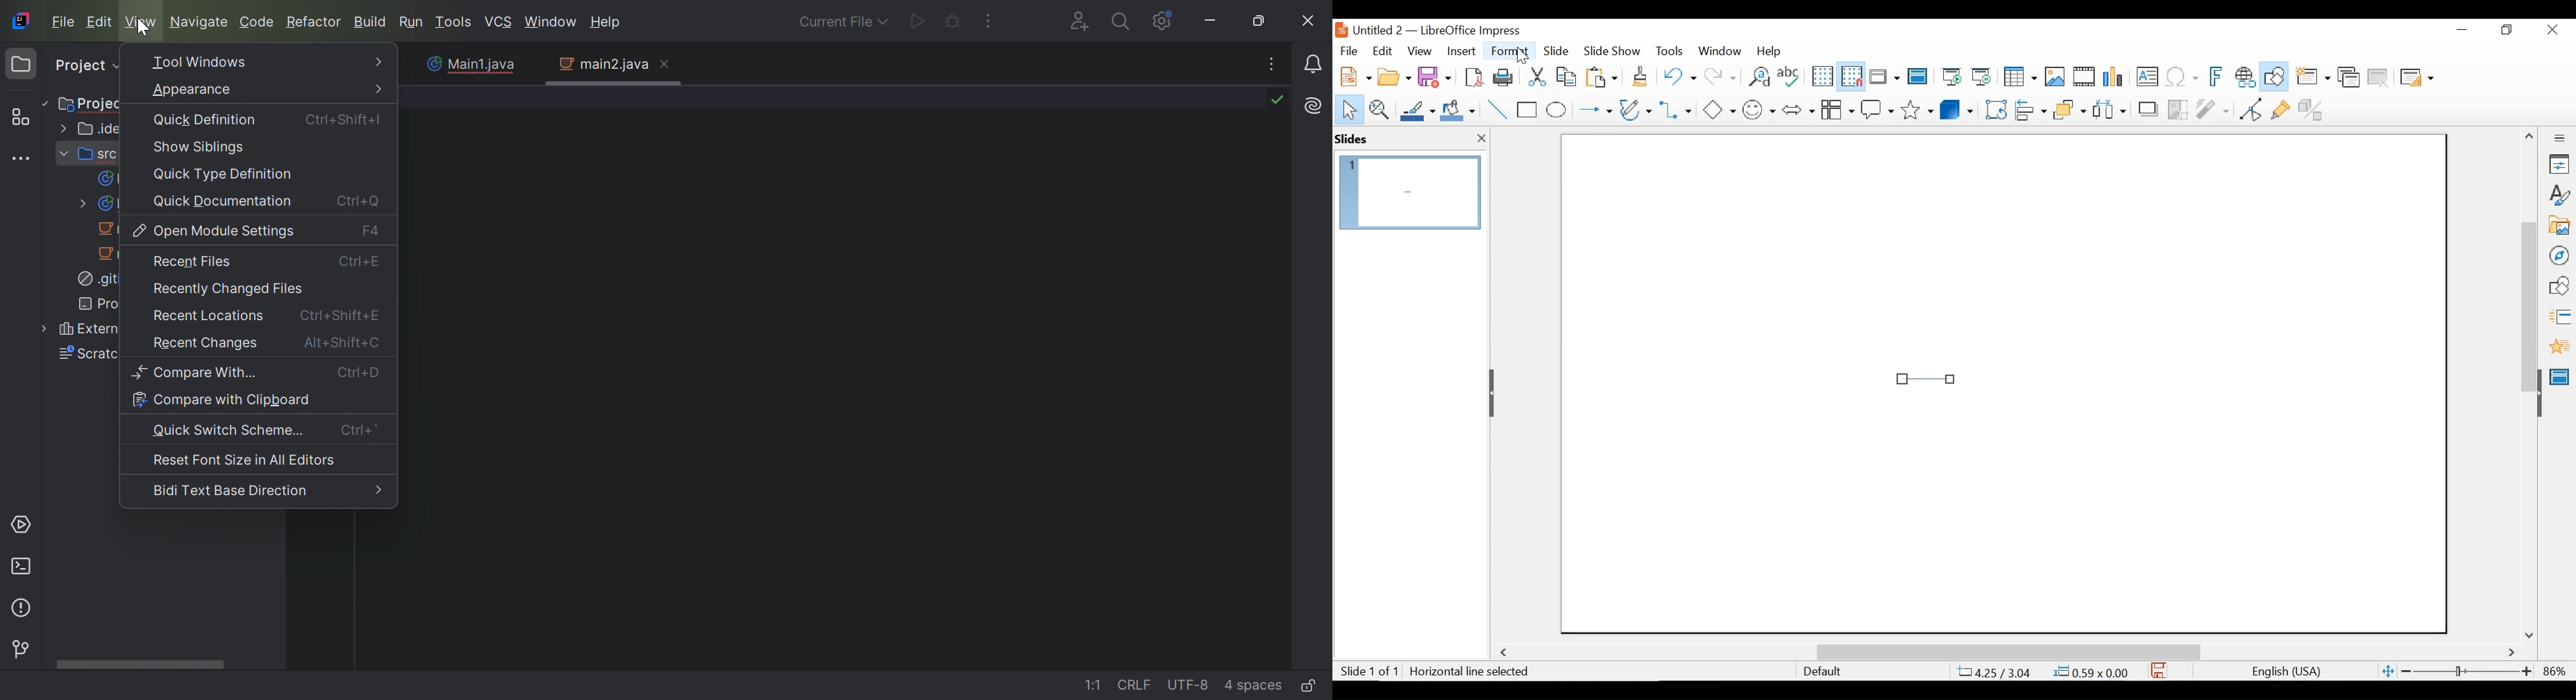 The height and width of the screenshot is (700, 2576). What do you see at coordinates (1613, 50) in the screenshot?
I see `Slide Show` at bounding box center [1613, 50].